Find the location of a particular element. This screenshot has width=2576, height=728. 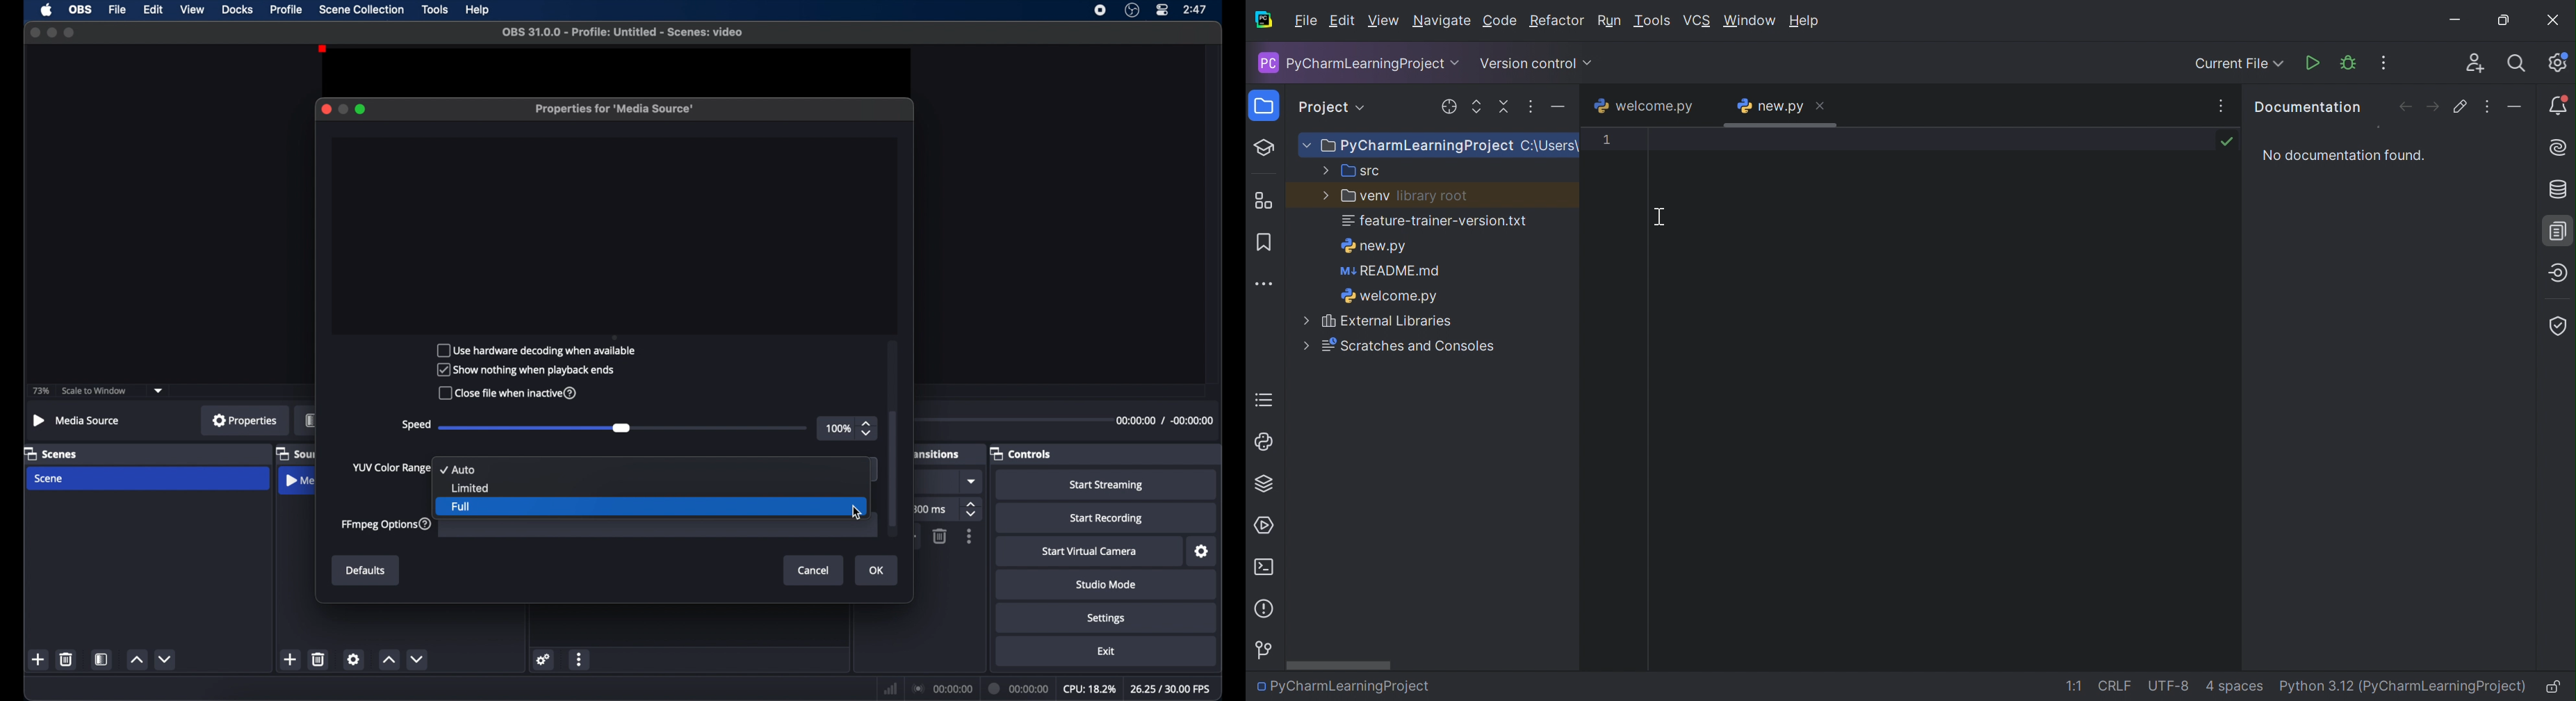

decrement button is located at coordinates (416, 659).